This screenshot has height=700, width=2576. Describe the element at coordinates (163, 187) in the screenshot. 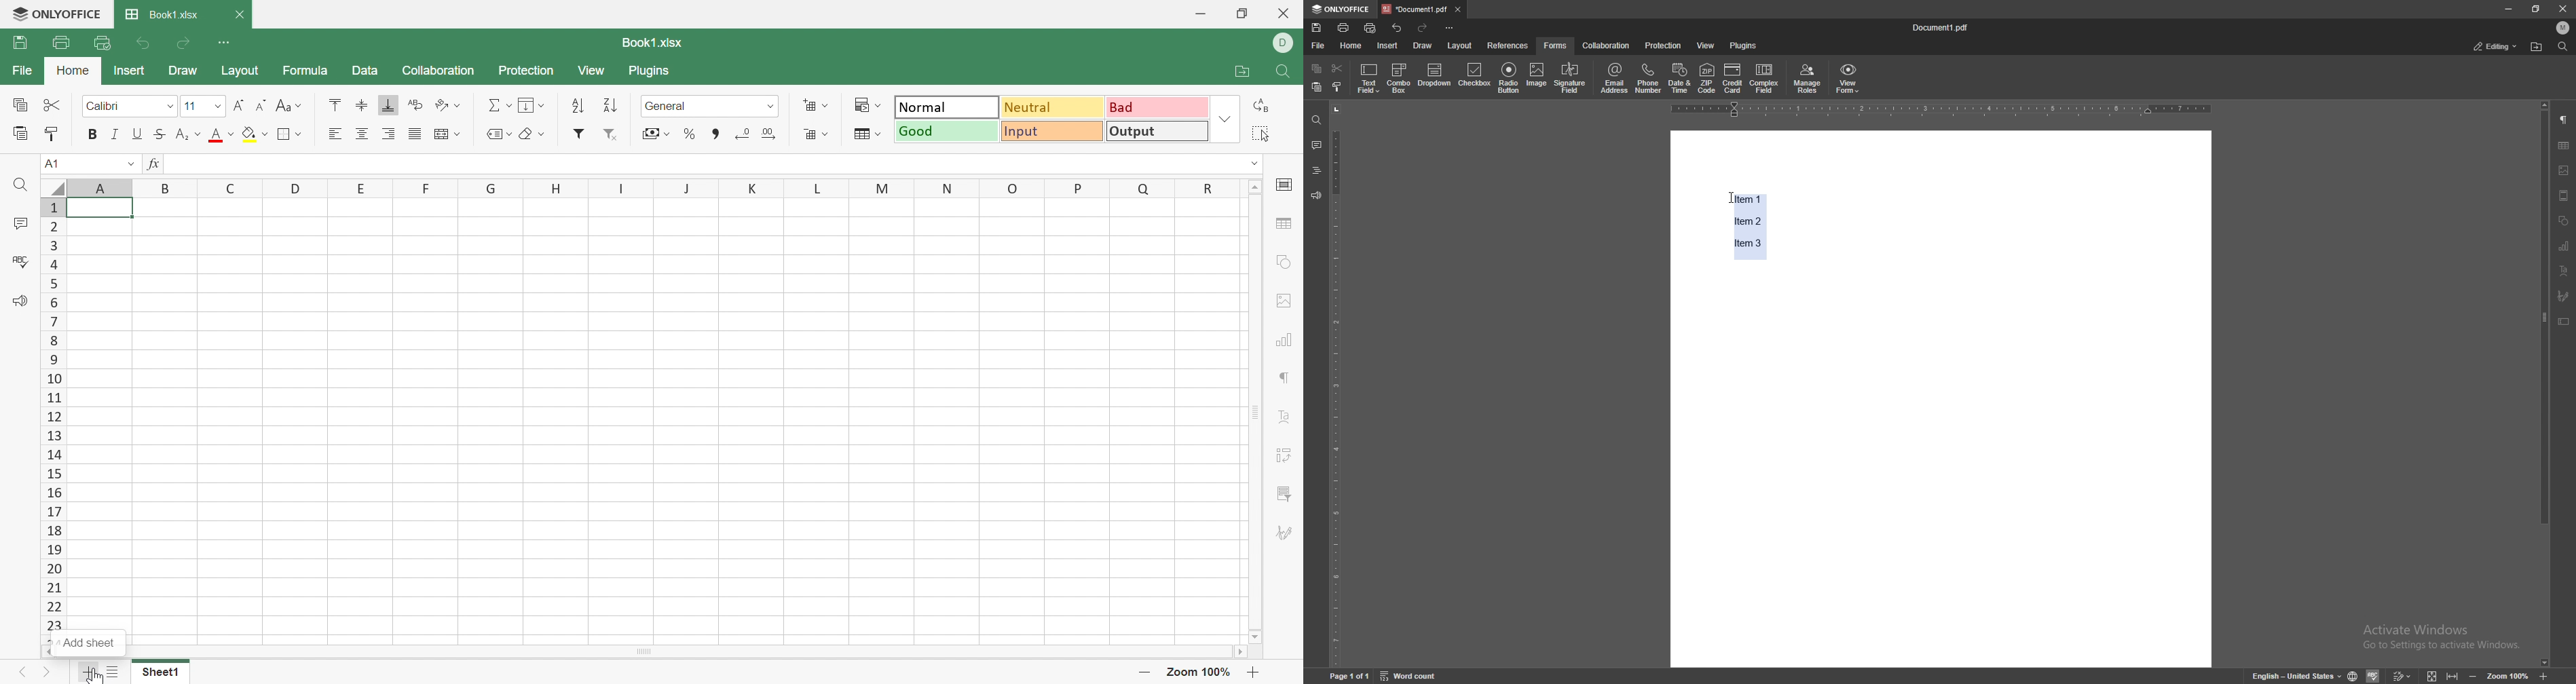

I see `B` at that location.